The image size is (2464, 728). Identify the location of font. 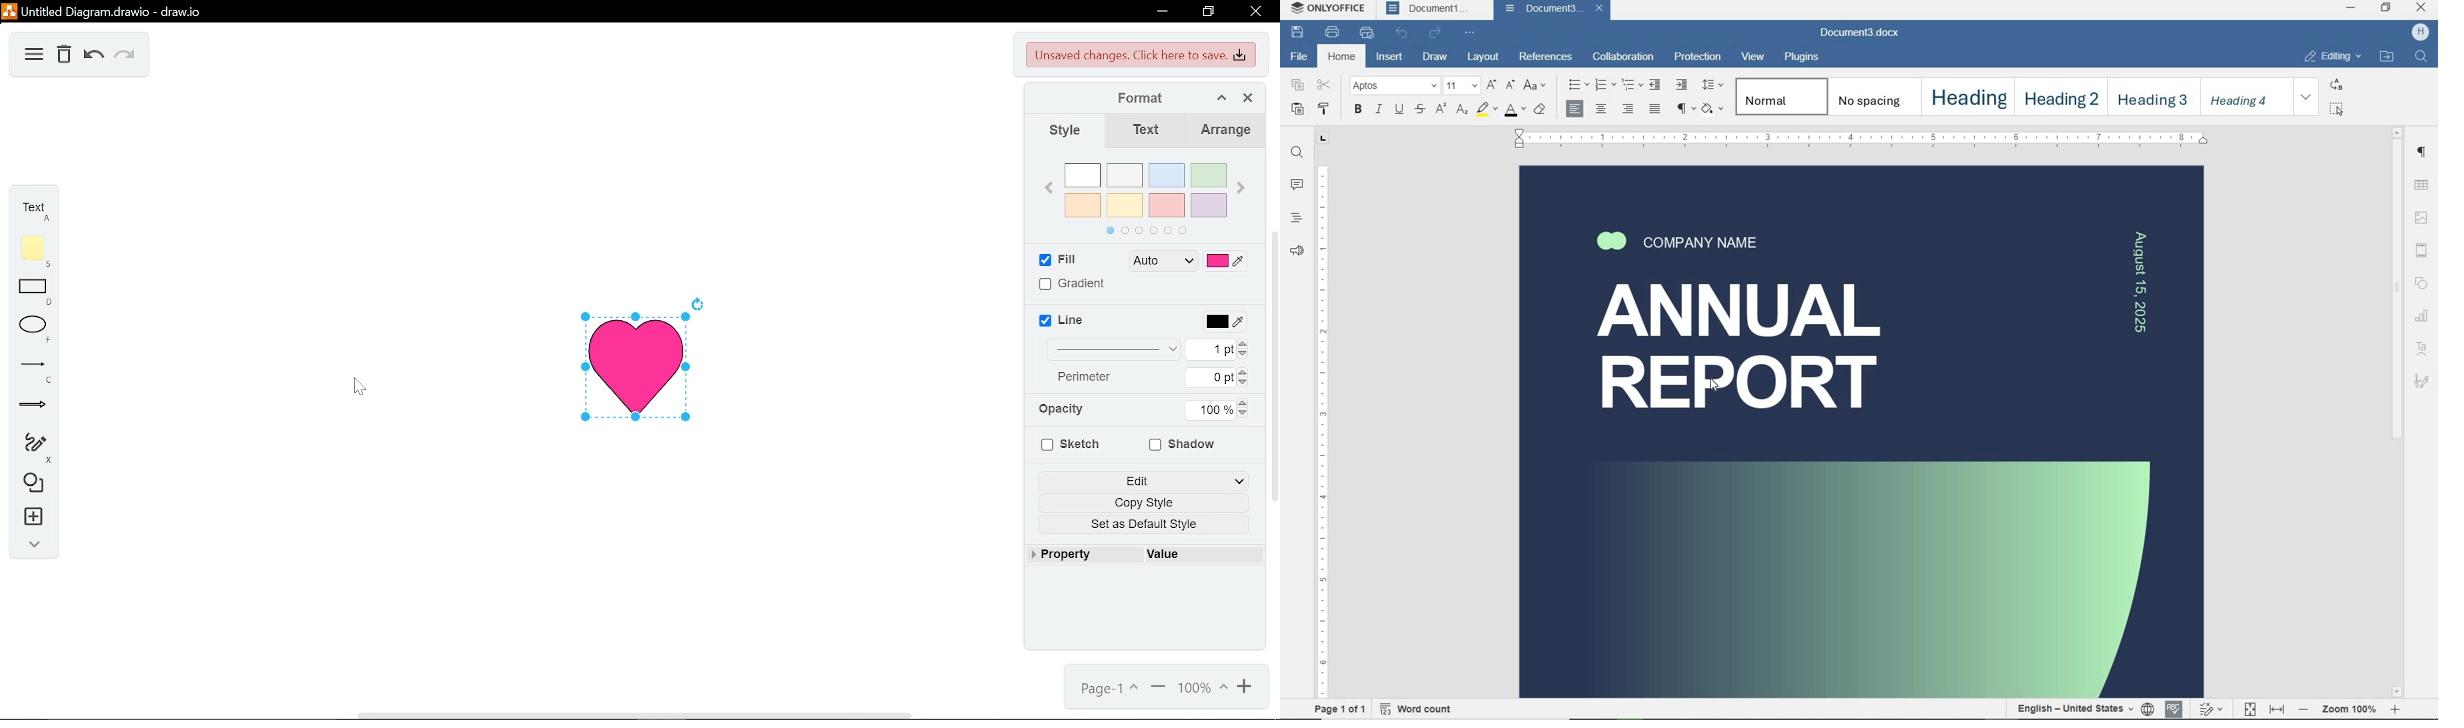
(1394, 86).